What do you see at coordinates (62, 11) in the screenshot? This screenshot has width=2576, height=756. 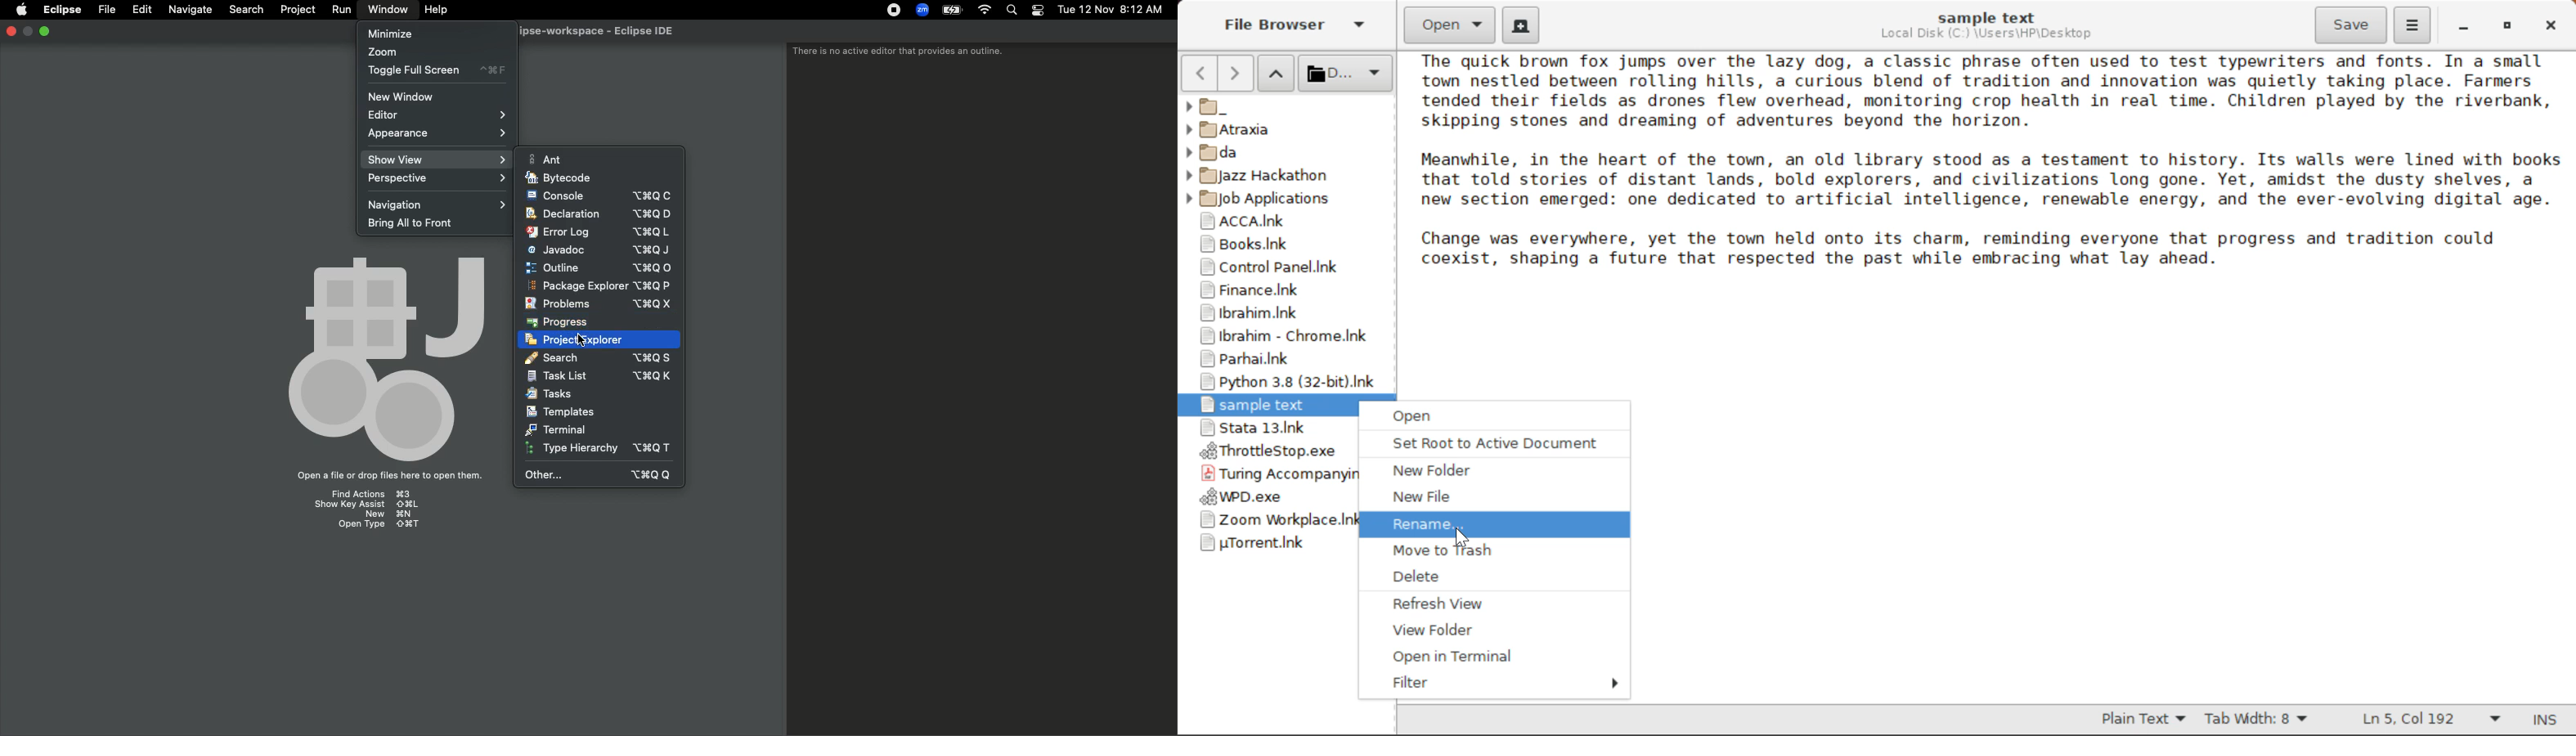 I see `Eclipse` at bounding box center [62, 11].